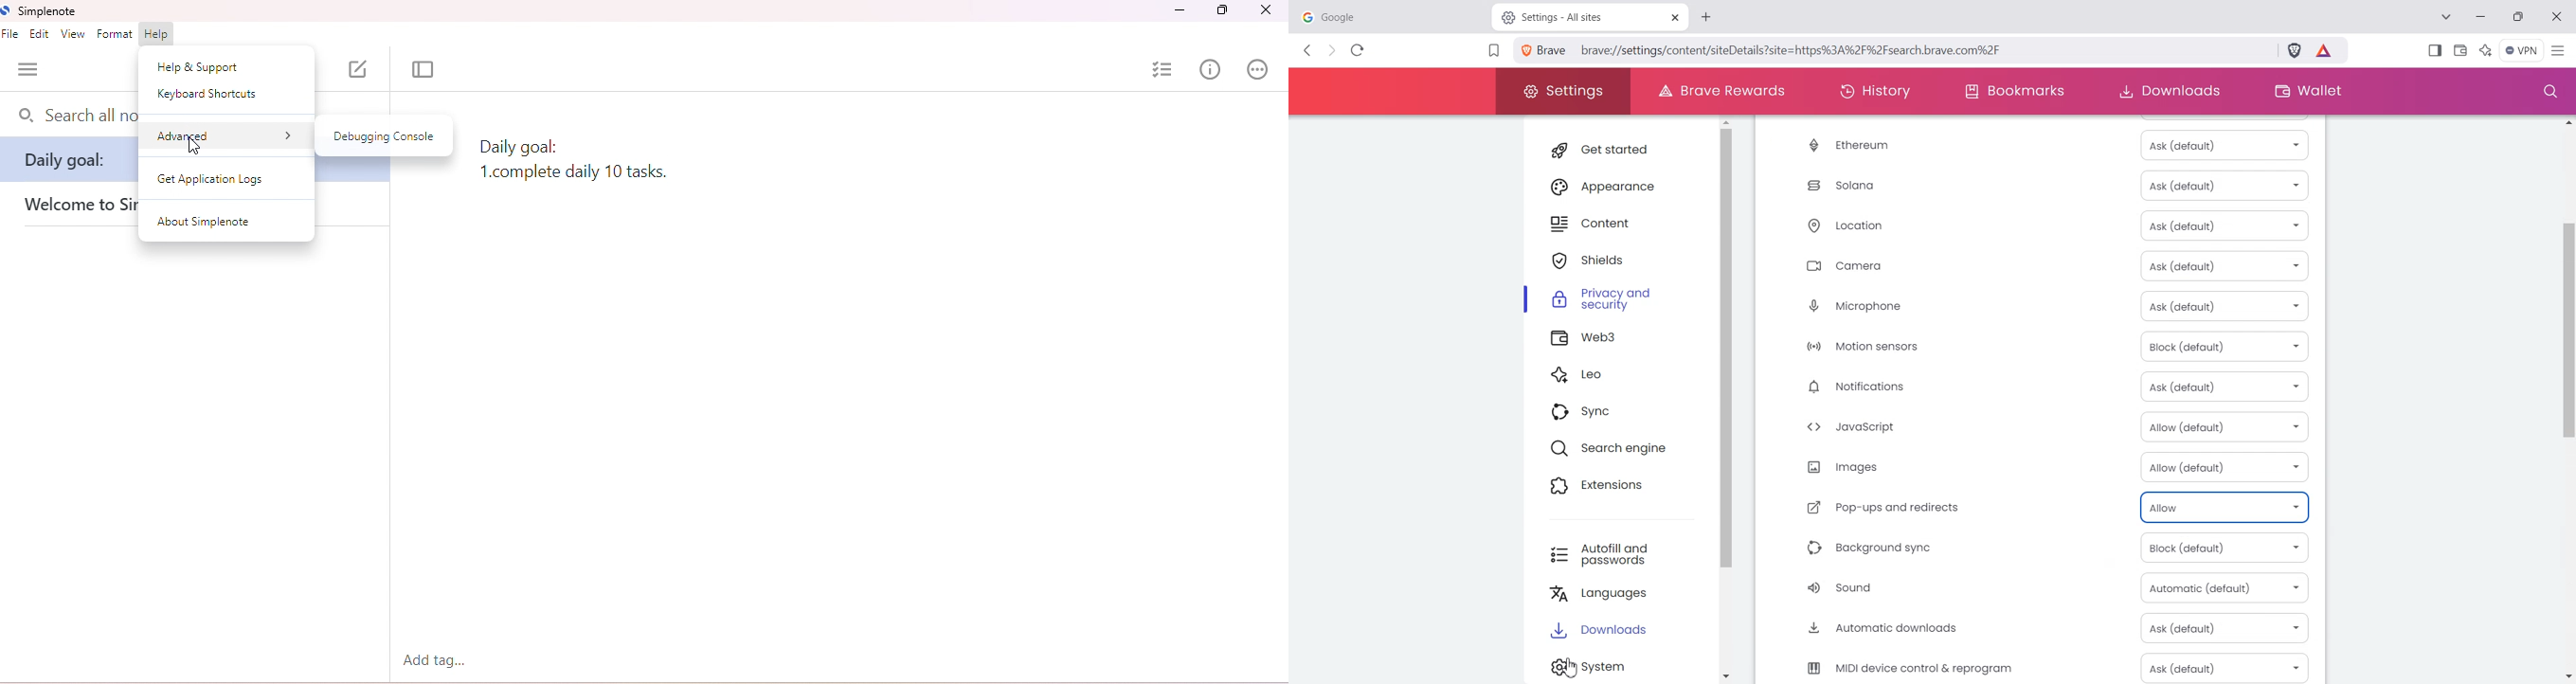 The width and height of the screenshot is (2576, 700). What do you see at coordinates (115, 34) in the screenshot?
I see `format` at bounding box center [115, 34].